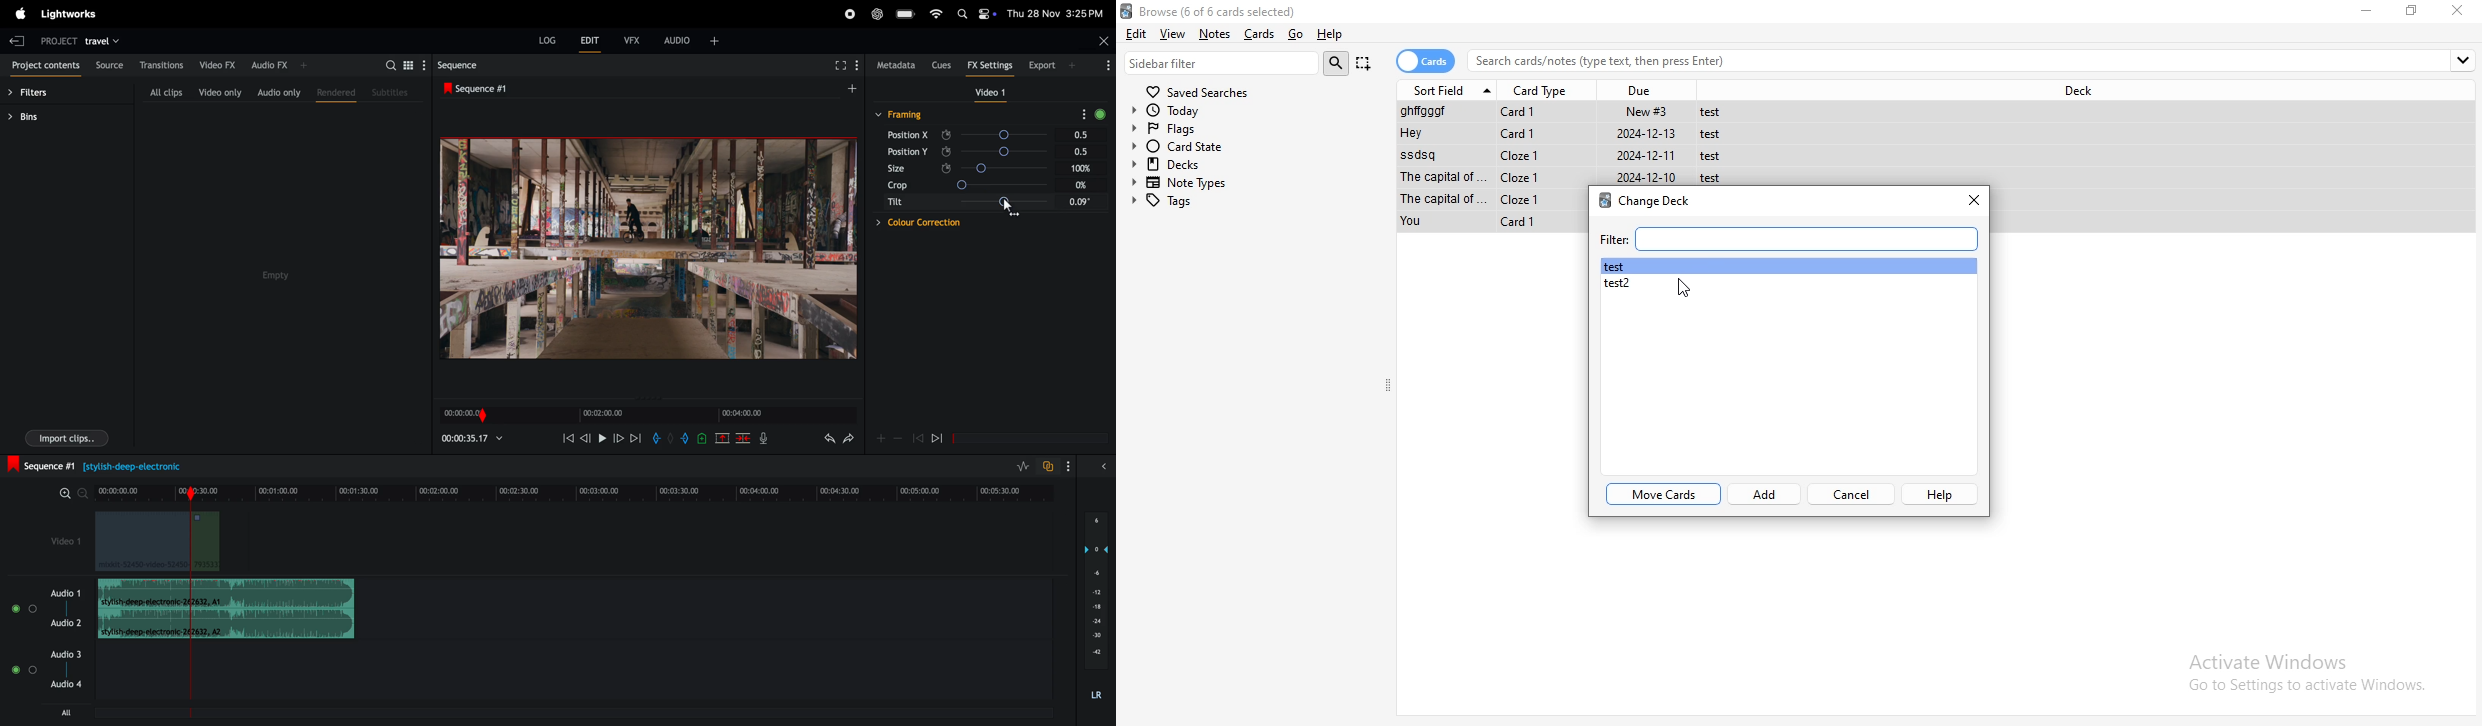 This screenshot has height=728, width=2492. I want to click on meta data, so click(895, 66).